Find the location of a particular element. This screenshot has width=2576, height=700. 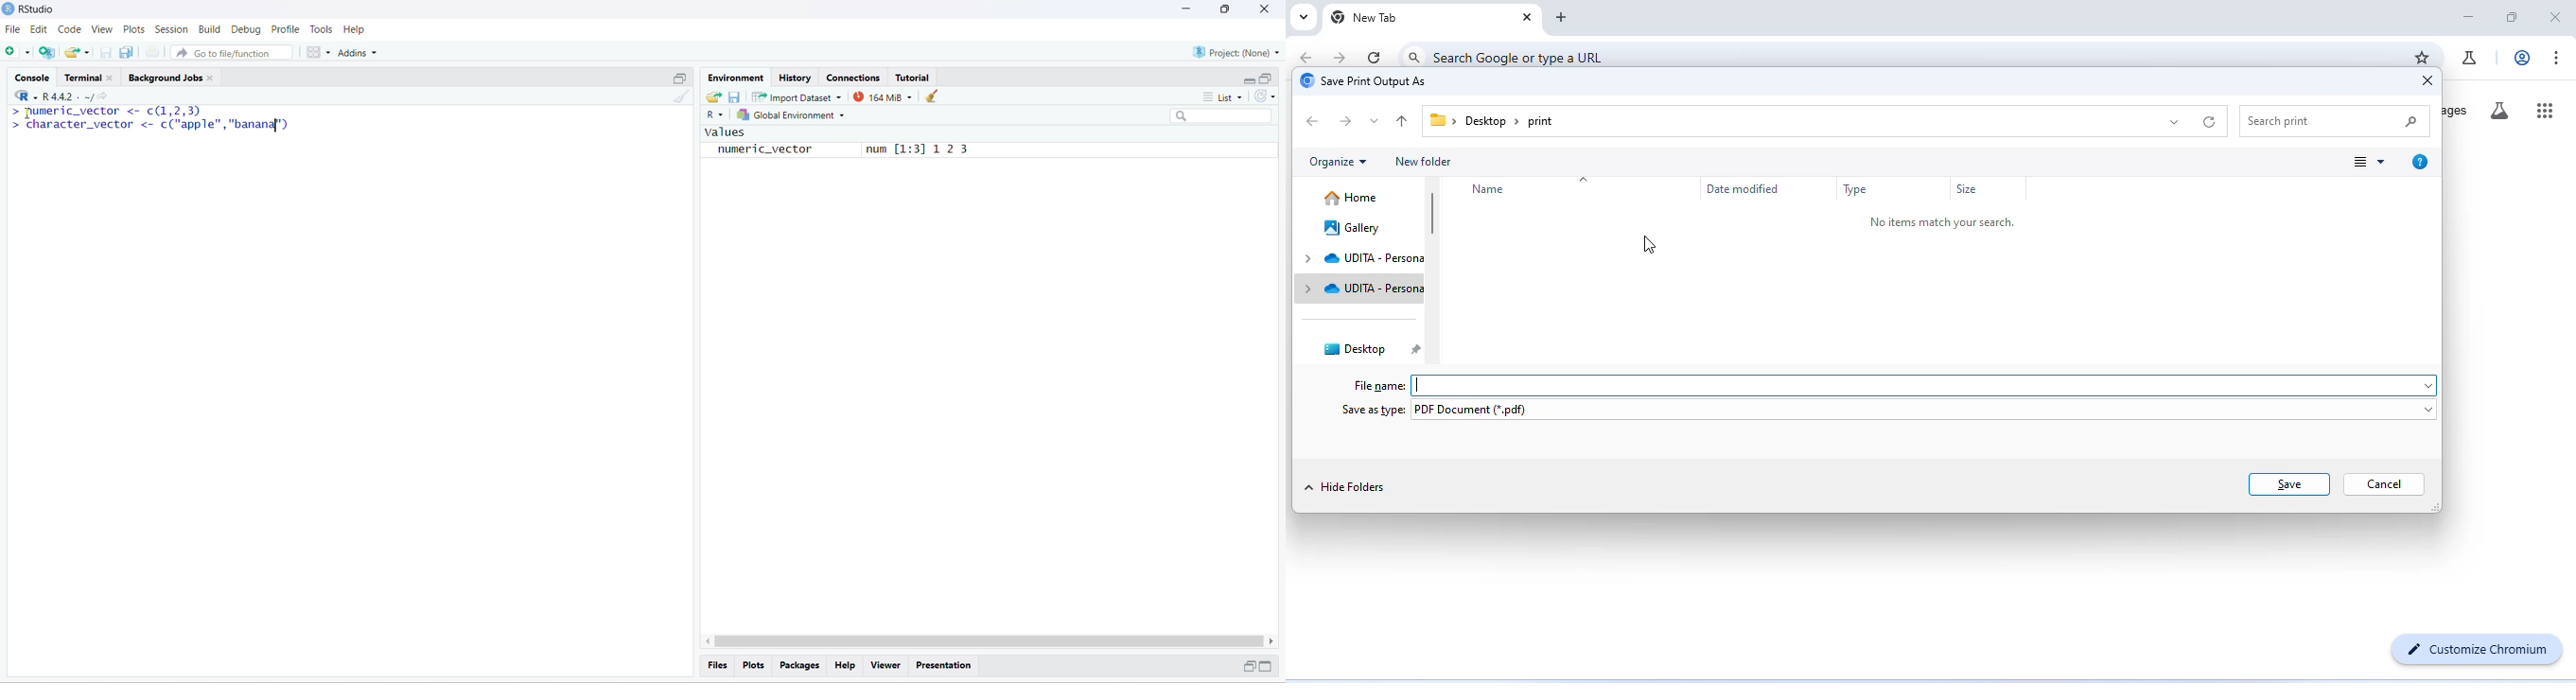

‘character_vector <- c("apple","banana") is located at coordinates (150, 125).